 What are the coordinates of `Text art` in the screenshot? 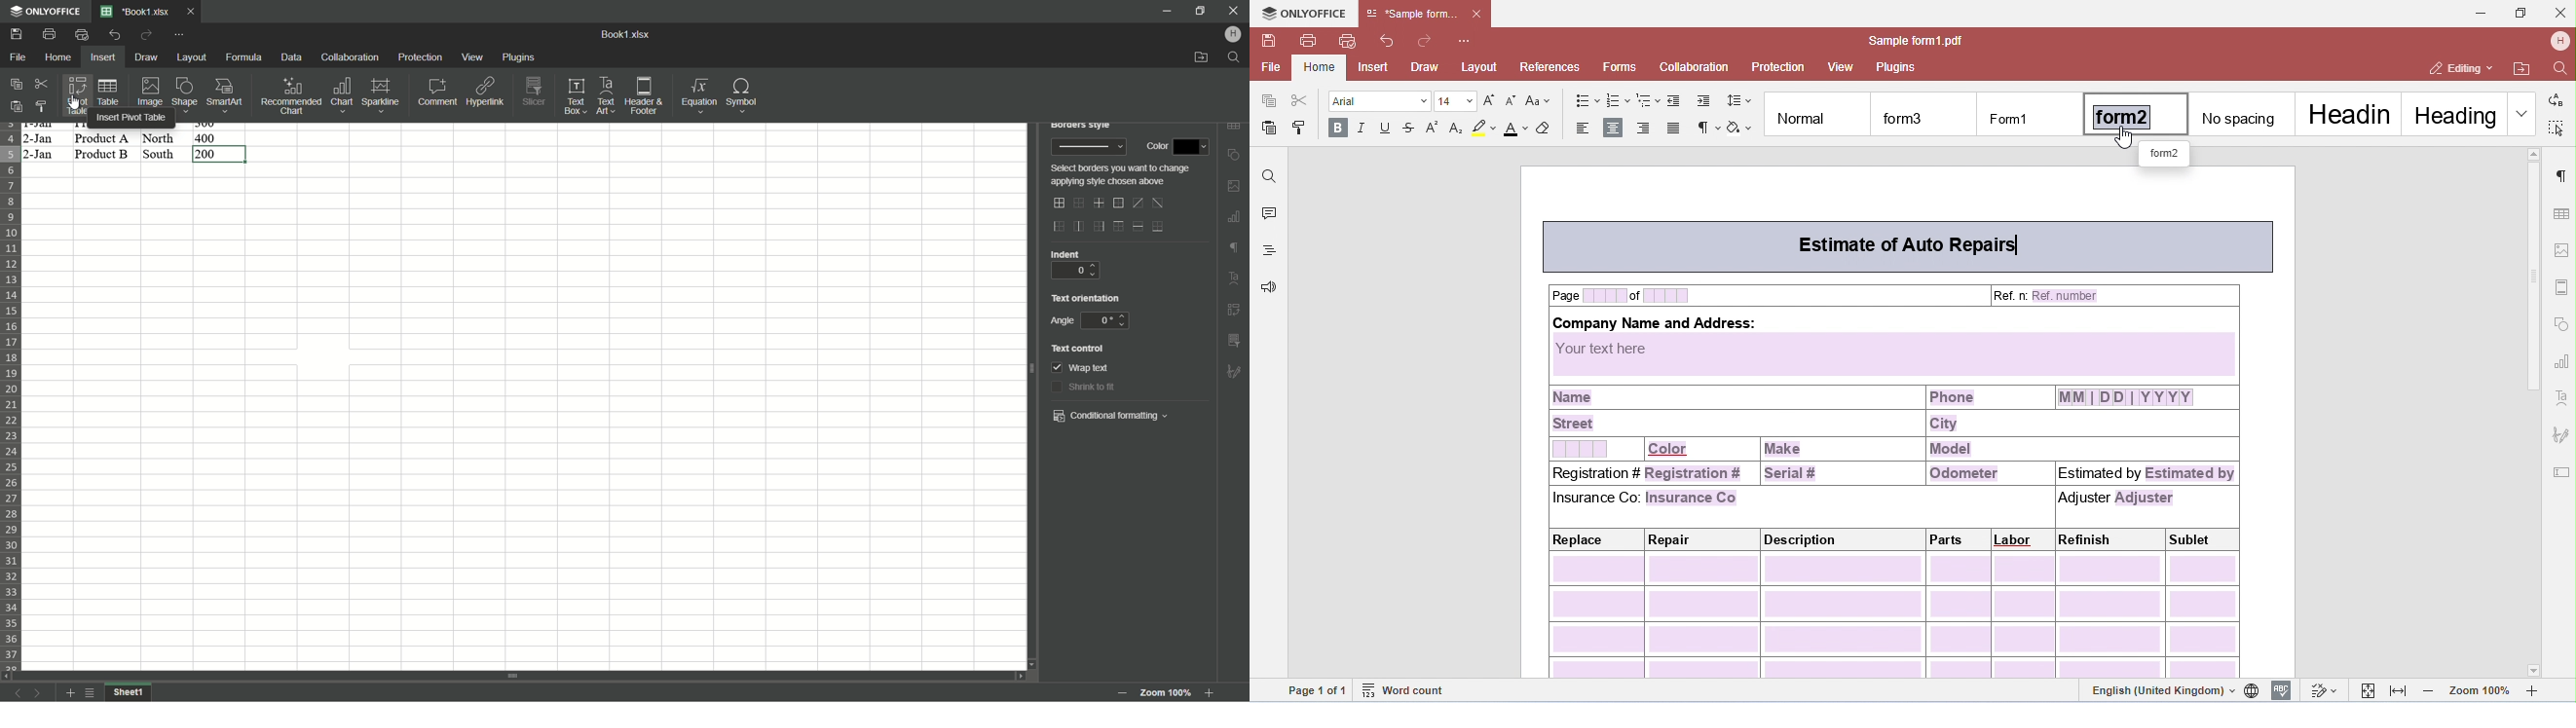 It's located at (606, 96).